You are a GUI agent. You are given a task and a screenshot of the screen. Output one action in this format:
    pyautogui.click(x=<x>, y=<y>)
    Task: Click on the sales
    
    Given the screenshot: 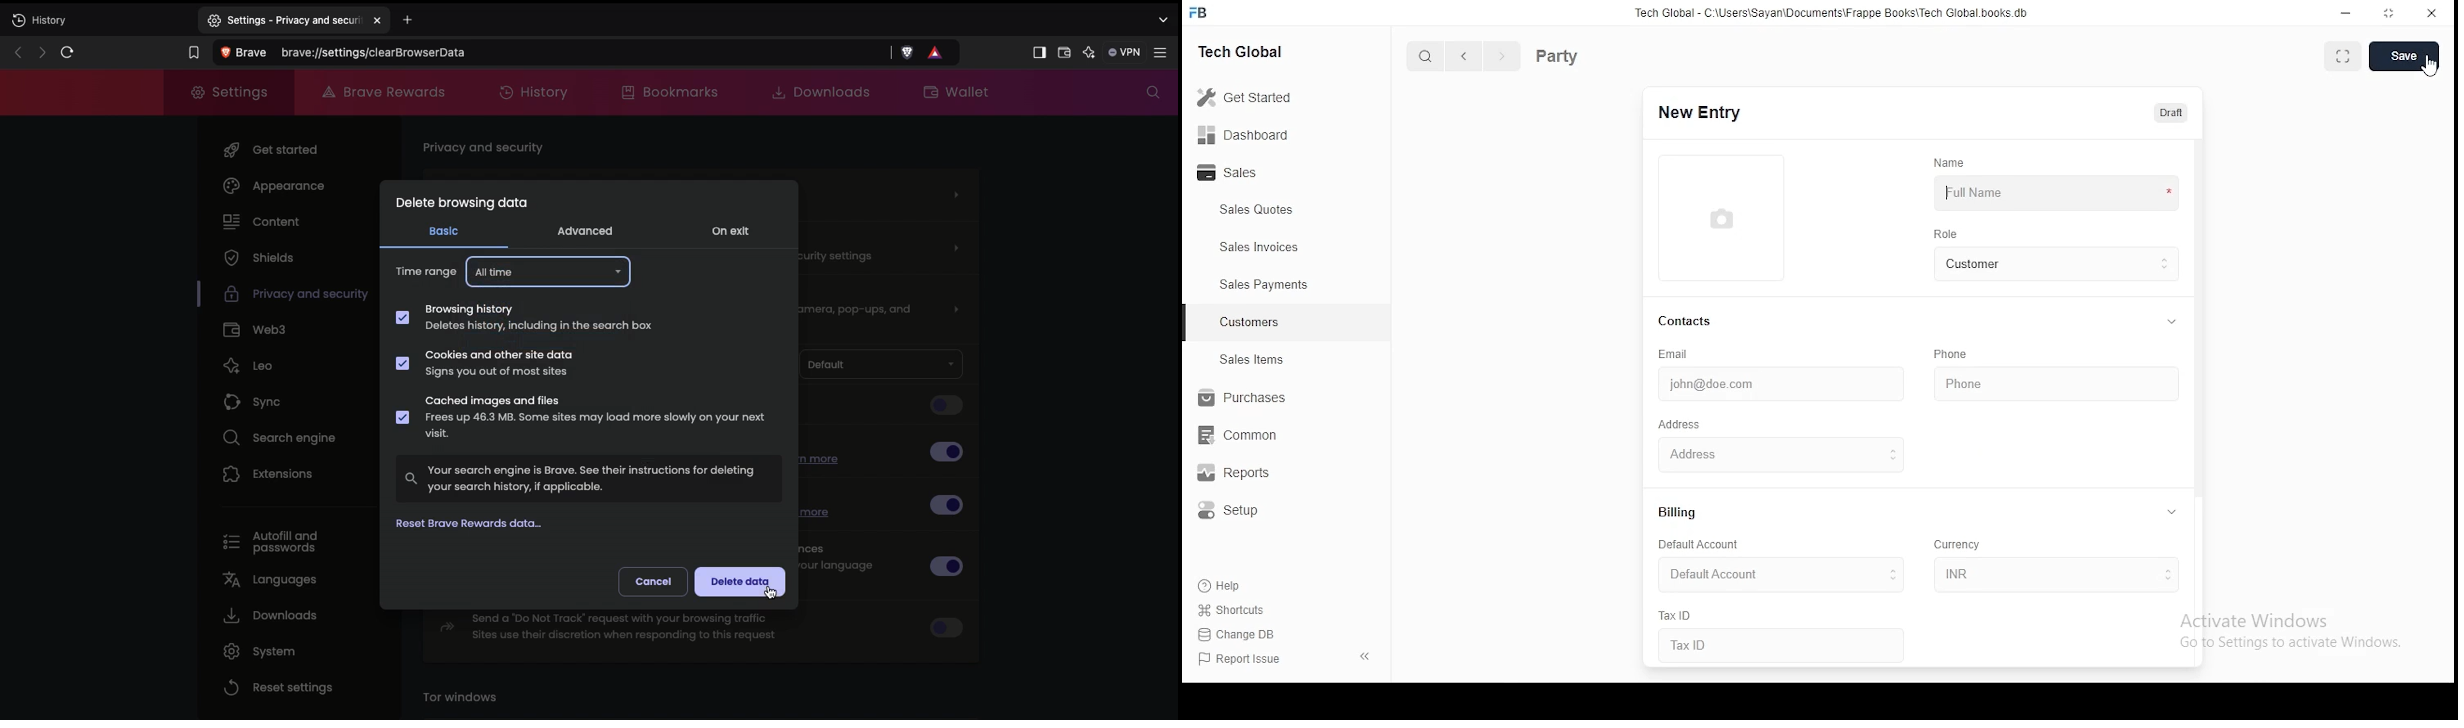 What is the action you would take?
    pyautogui.click(x=1232, y=174)
    